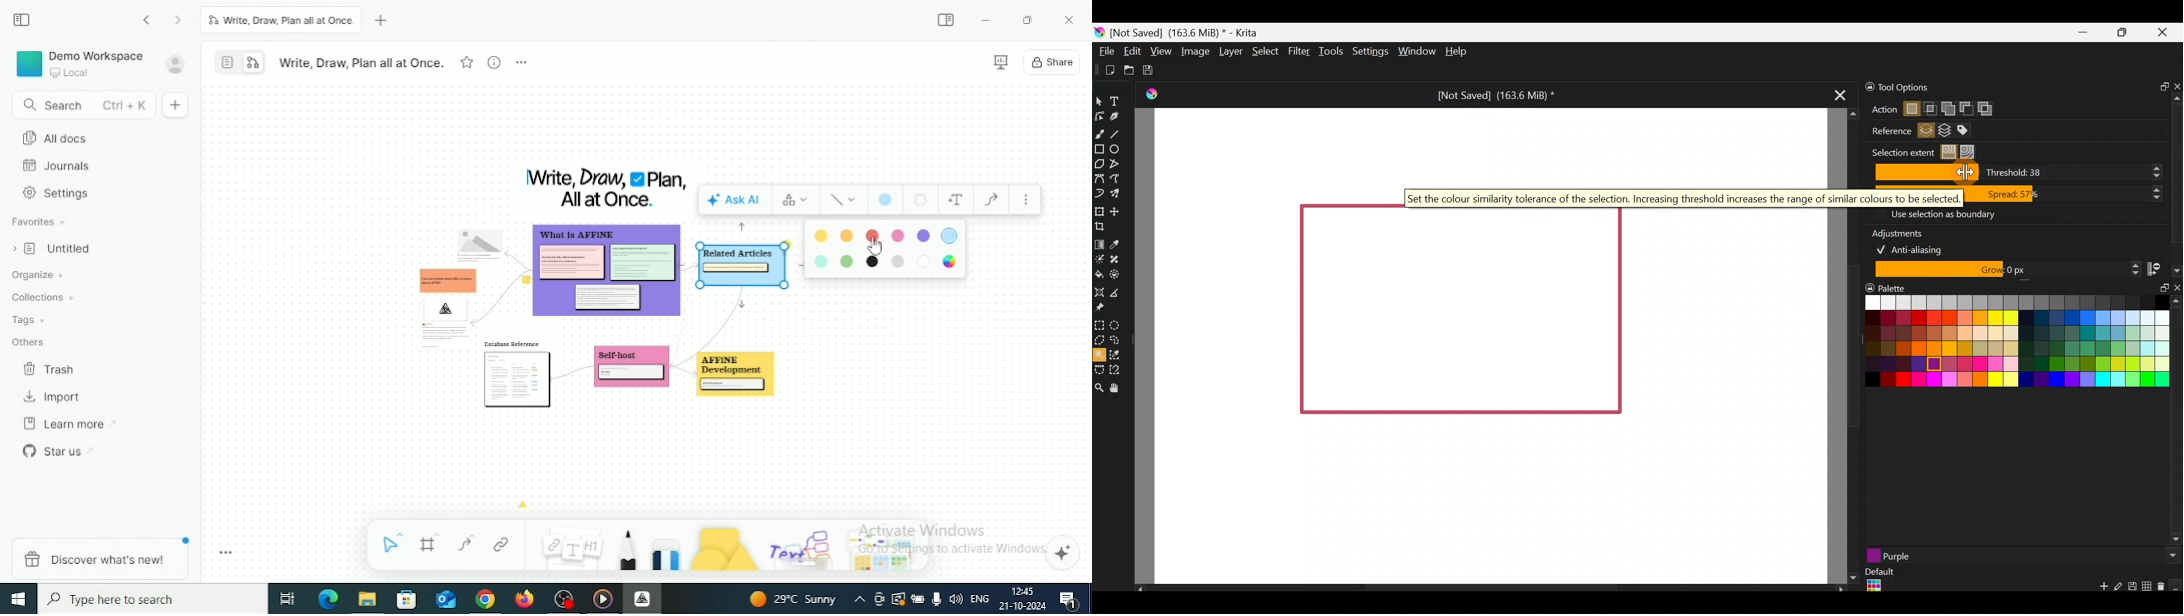 The height and width of the screenshot is (616, 2184). What do you see at coordinates (98, 558) in the screenshot?
I see `Discover what's new!` at bounding box center [98, 558].